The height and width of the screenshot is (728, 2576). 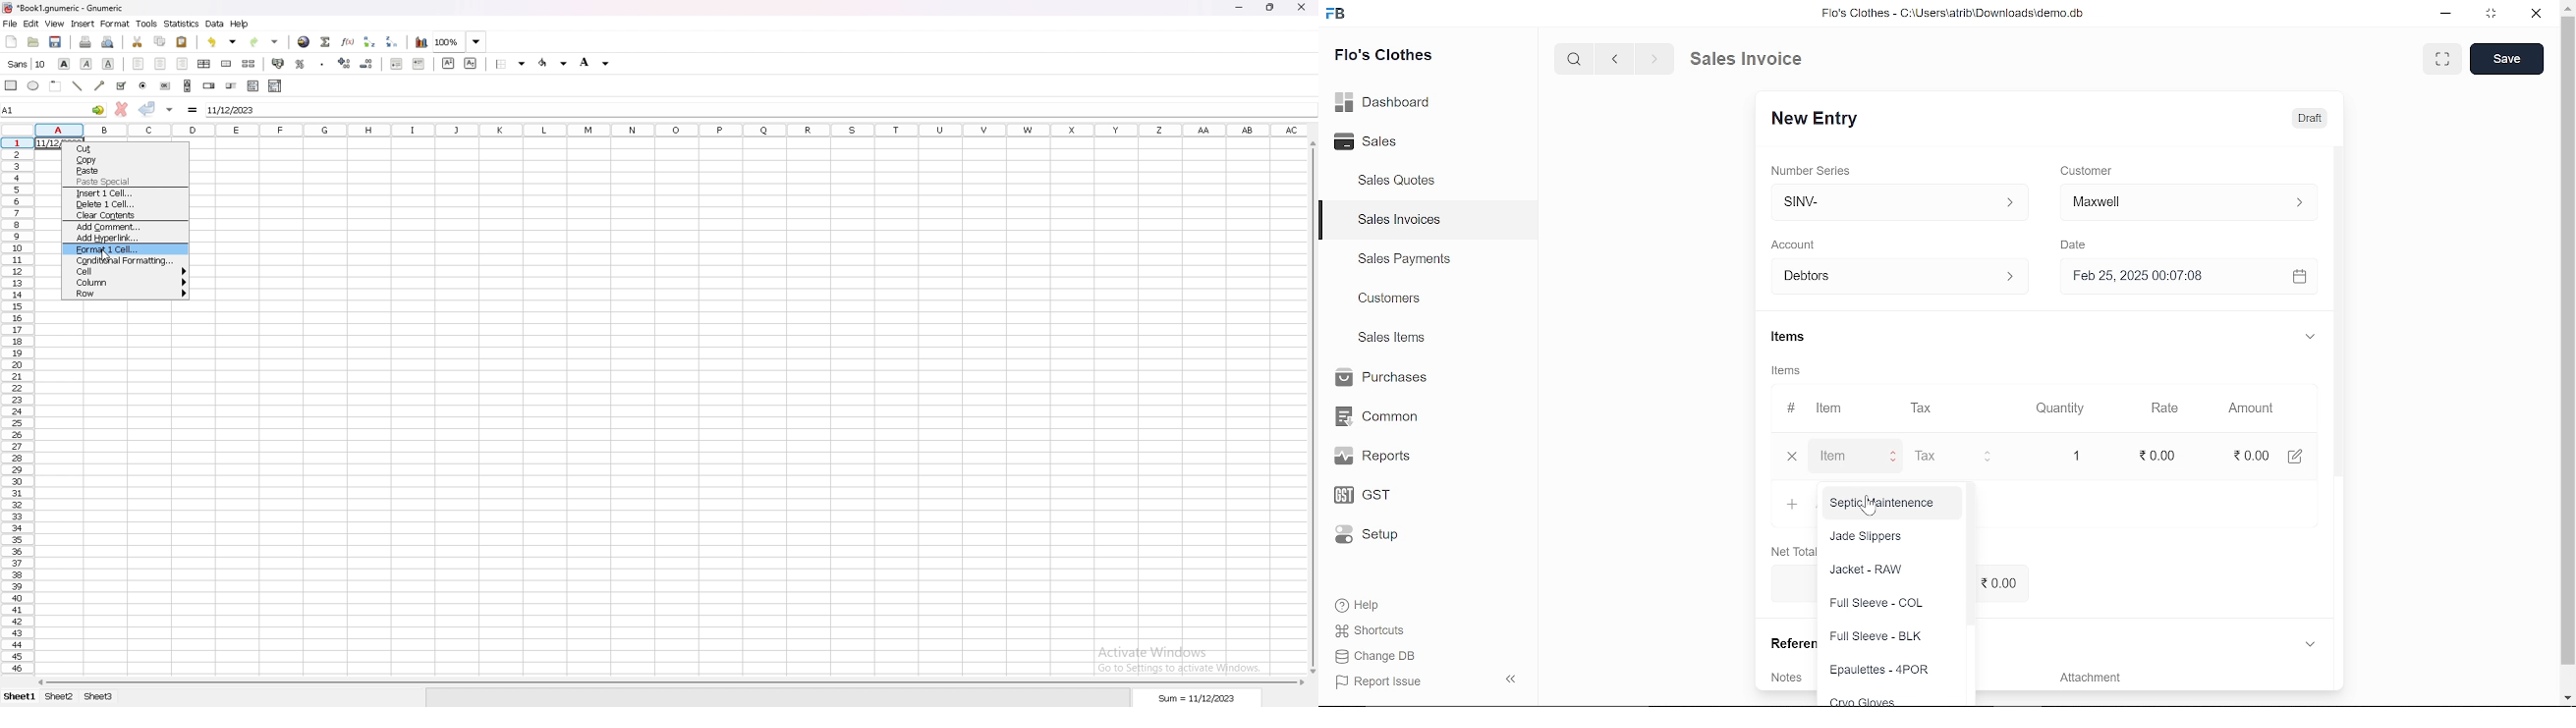 I want to click on Help, so click(x=1360, y=605).